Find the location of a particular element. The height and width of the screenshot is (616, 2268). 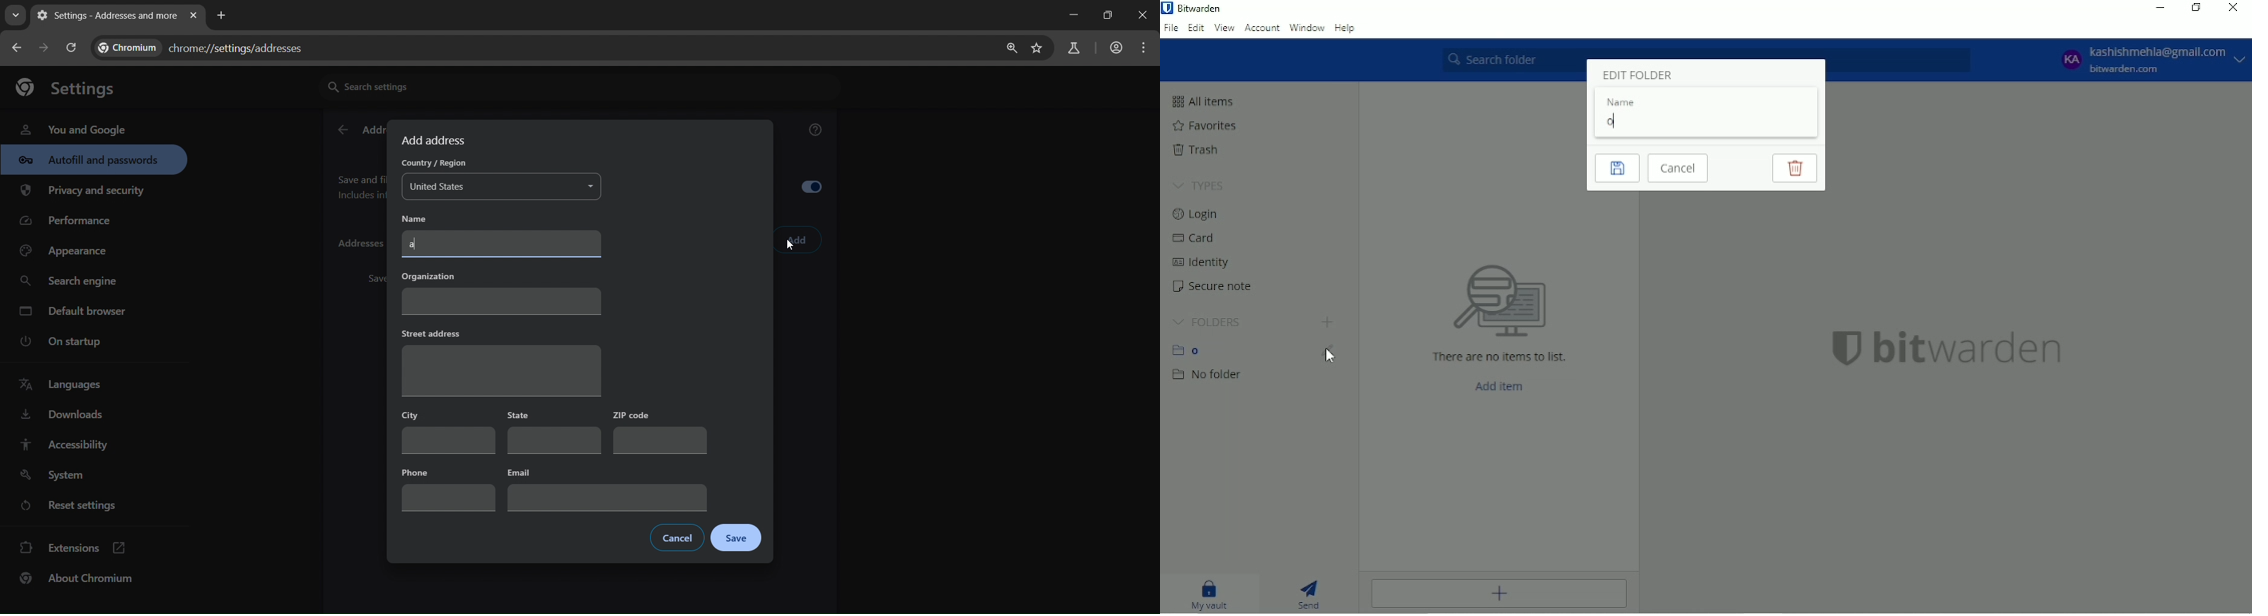

cancel is located at coordinates (677, 538).